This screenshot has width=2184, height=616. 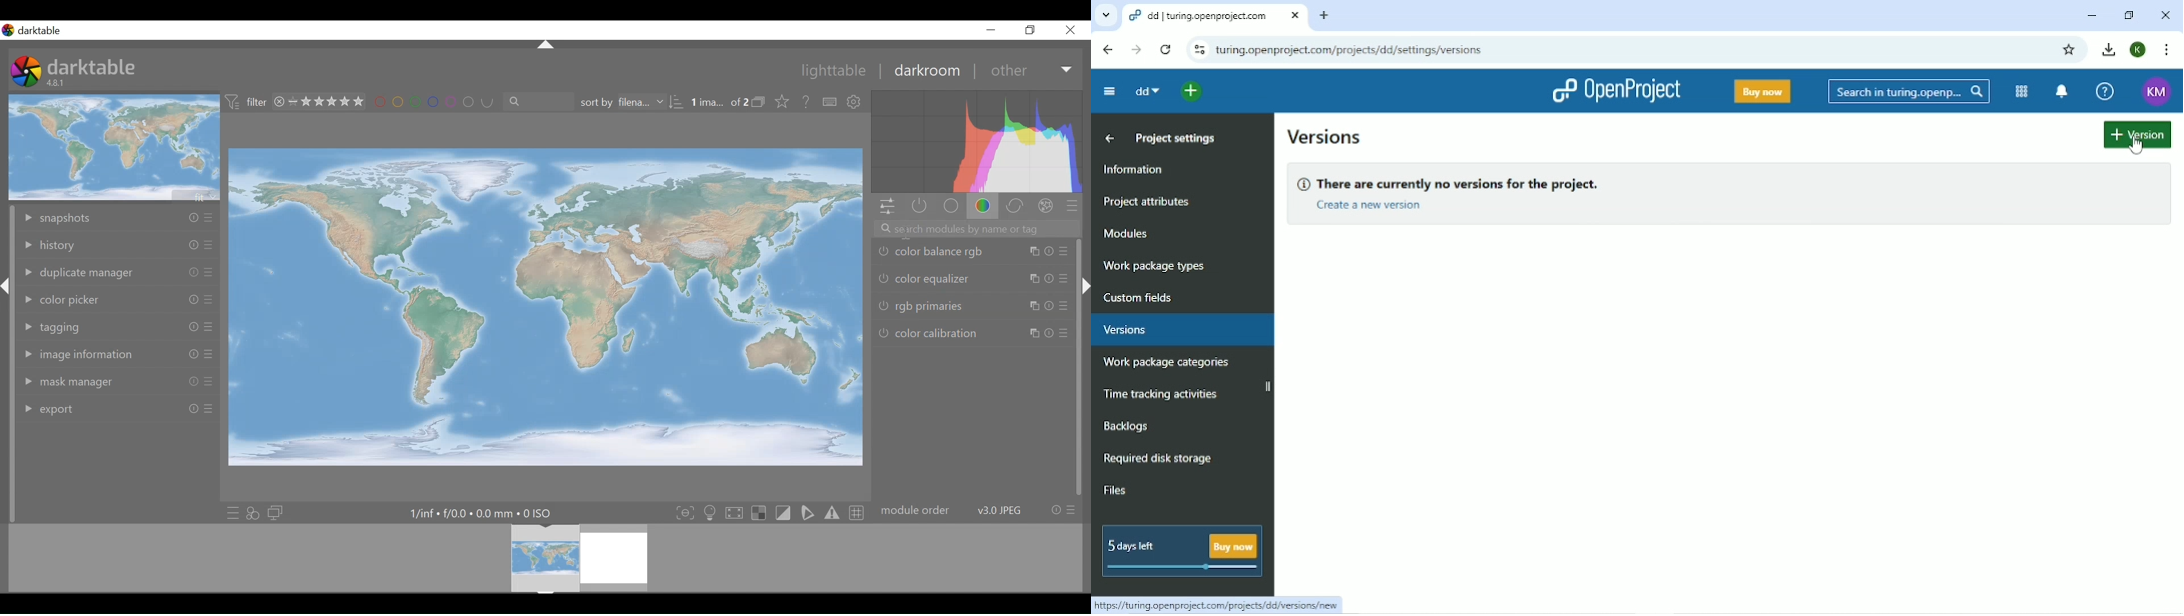 I want to click on search, so click(x=534, y=101).